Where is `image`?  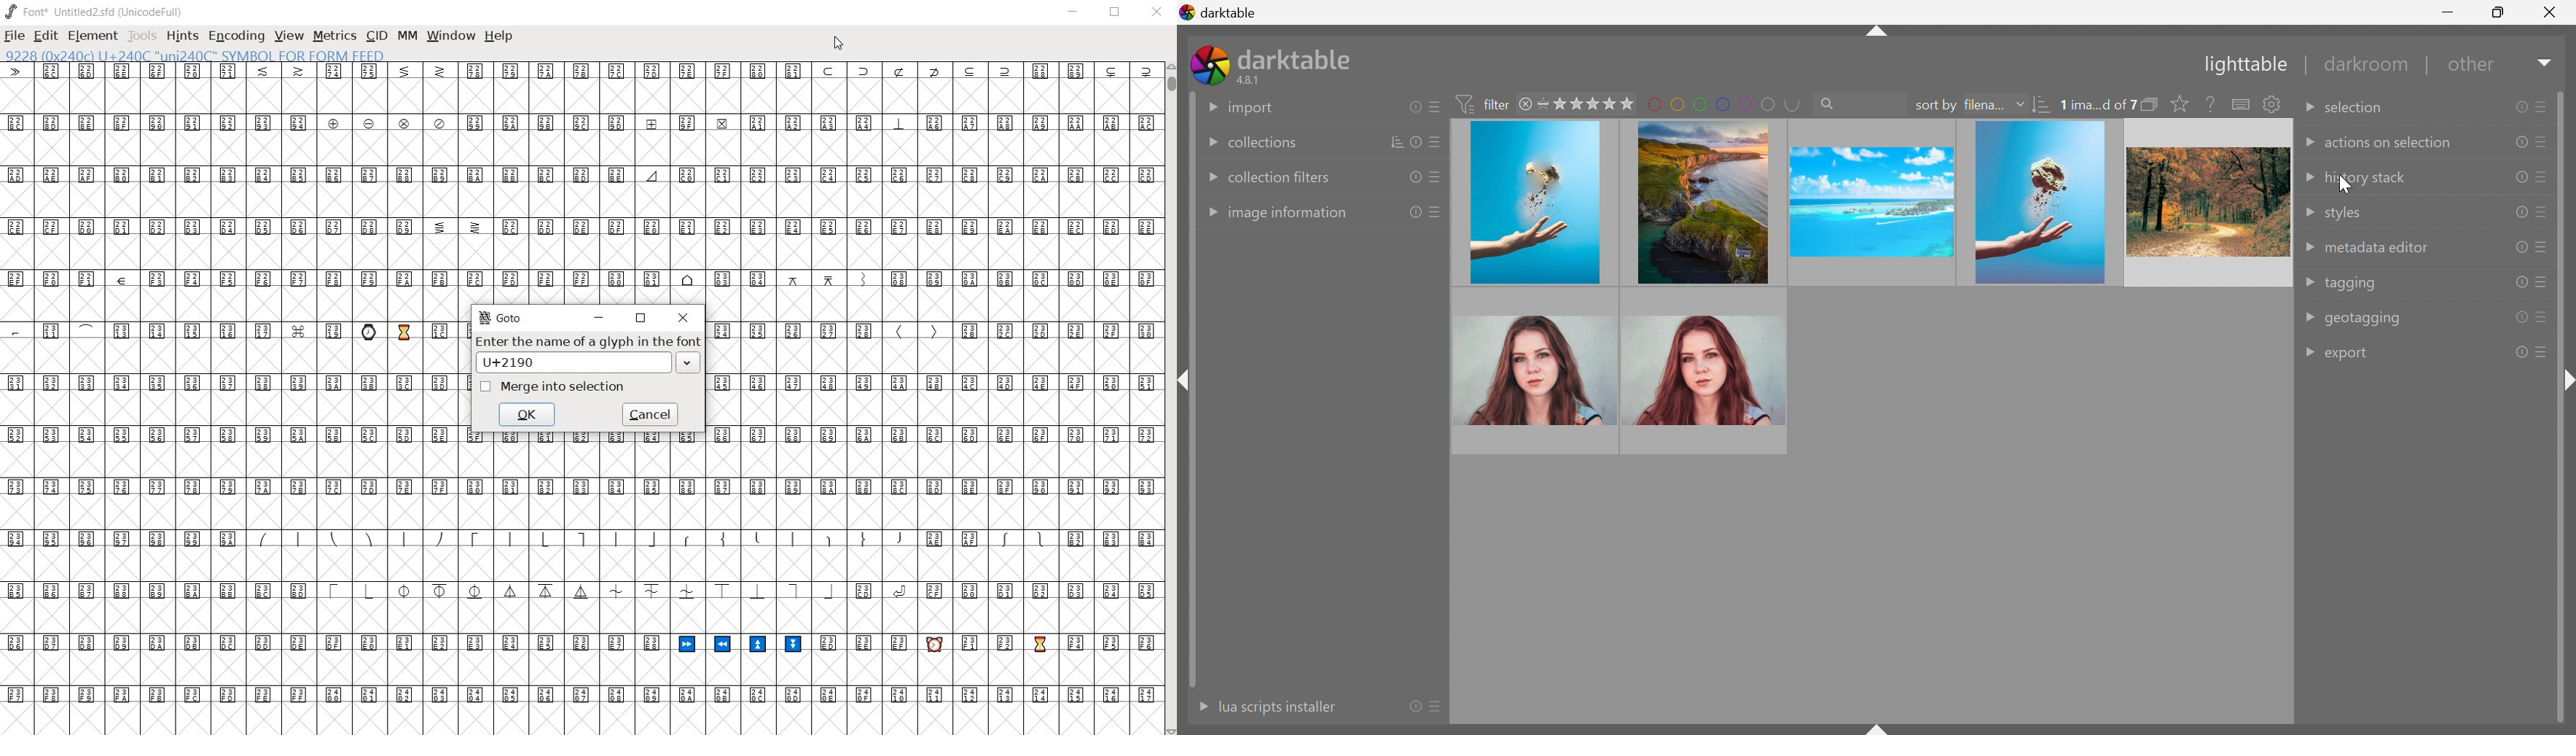
image is located at coordinates (1705, 370).